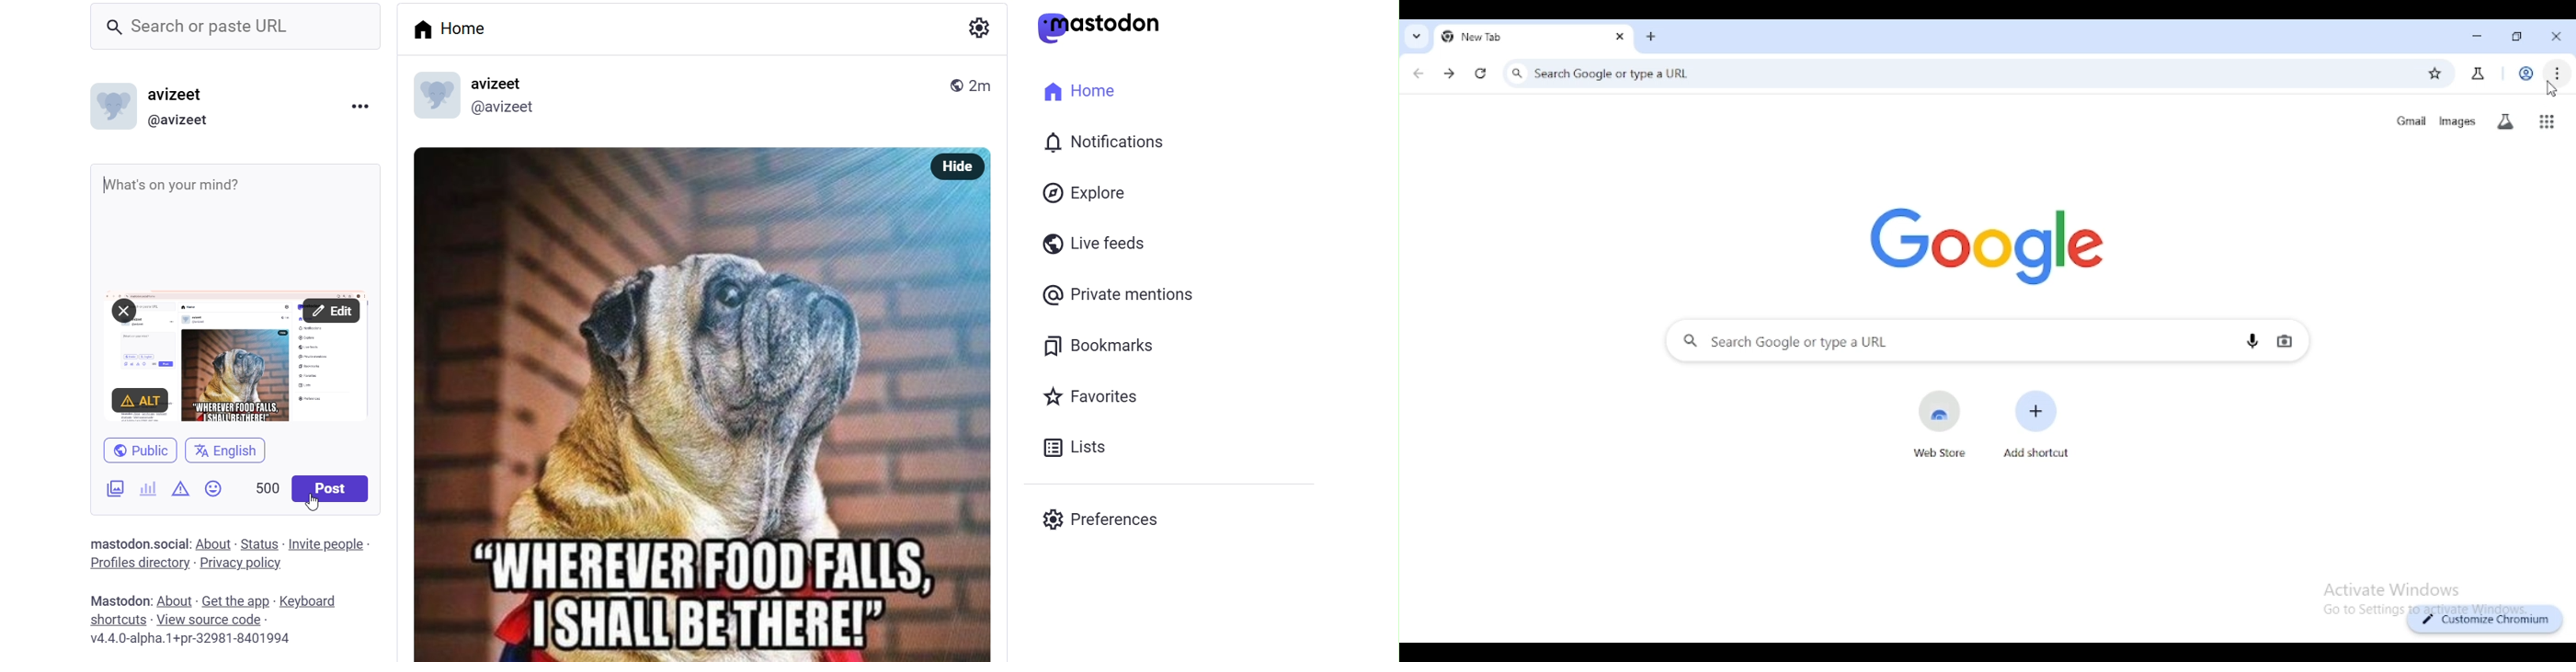 The height and width of the screenshot is (672, 2576). I want to click on profiles directory, so click(135, 562).